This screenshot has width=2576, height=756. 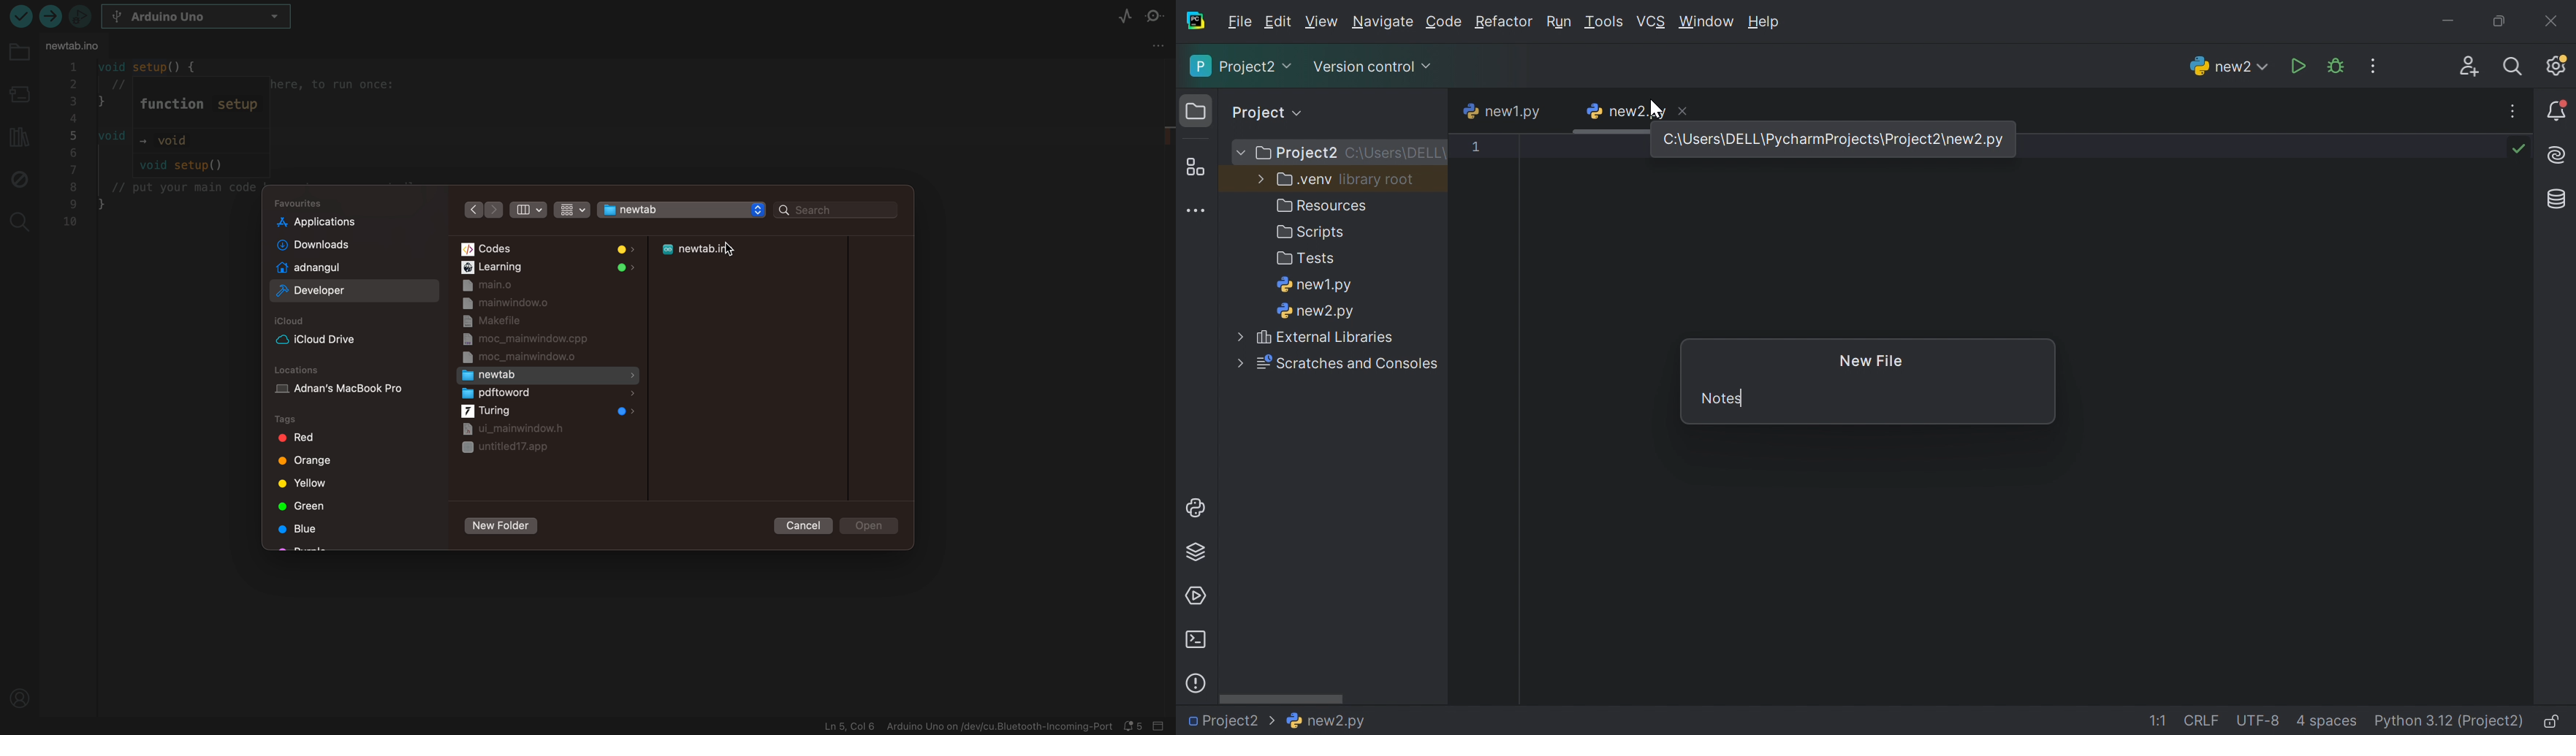 I want to click on Notifications, so click(x=2558, y=110).